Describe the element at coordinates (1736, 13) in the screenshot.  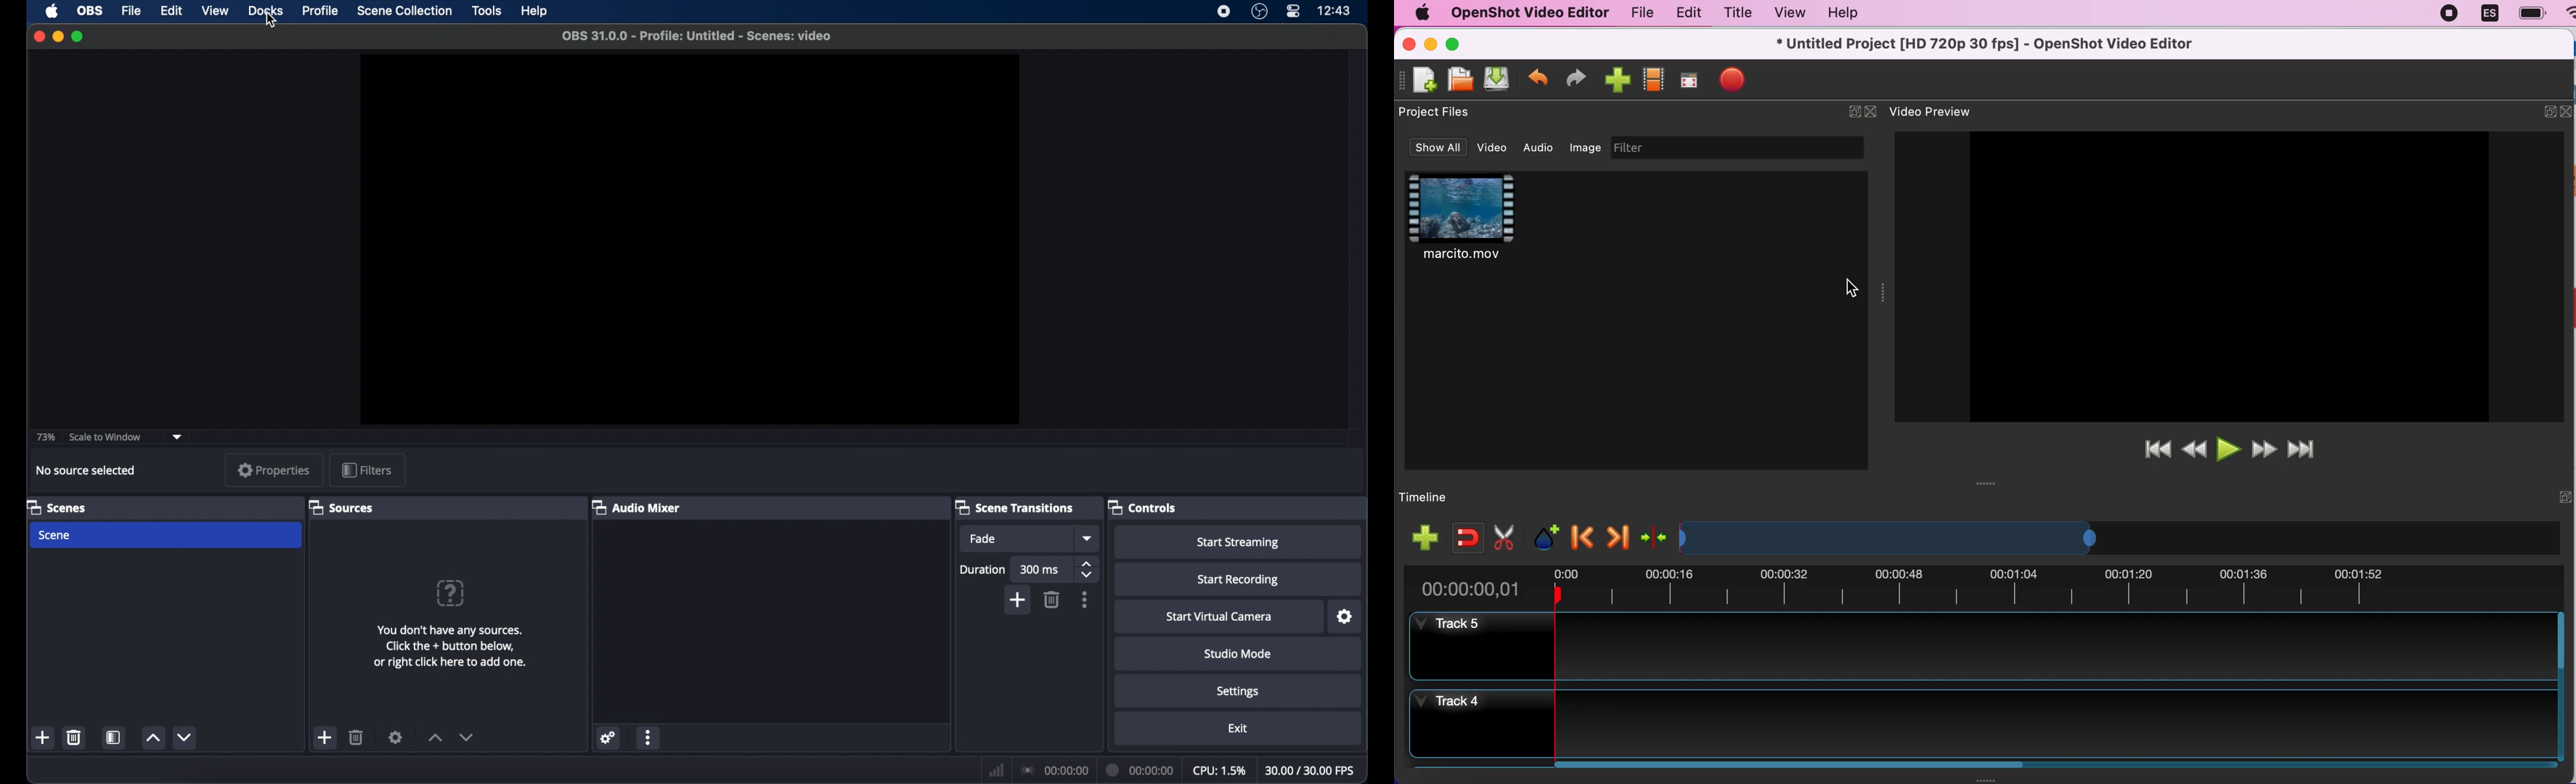
I see `title` at that location.